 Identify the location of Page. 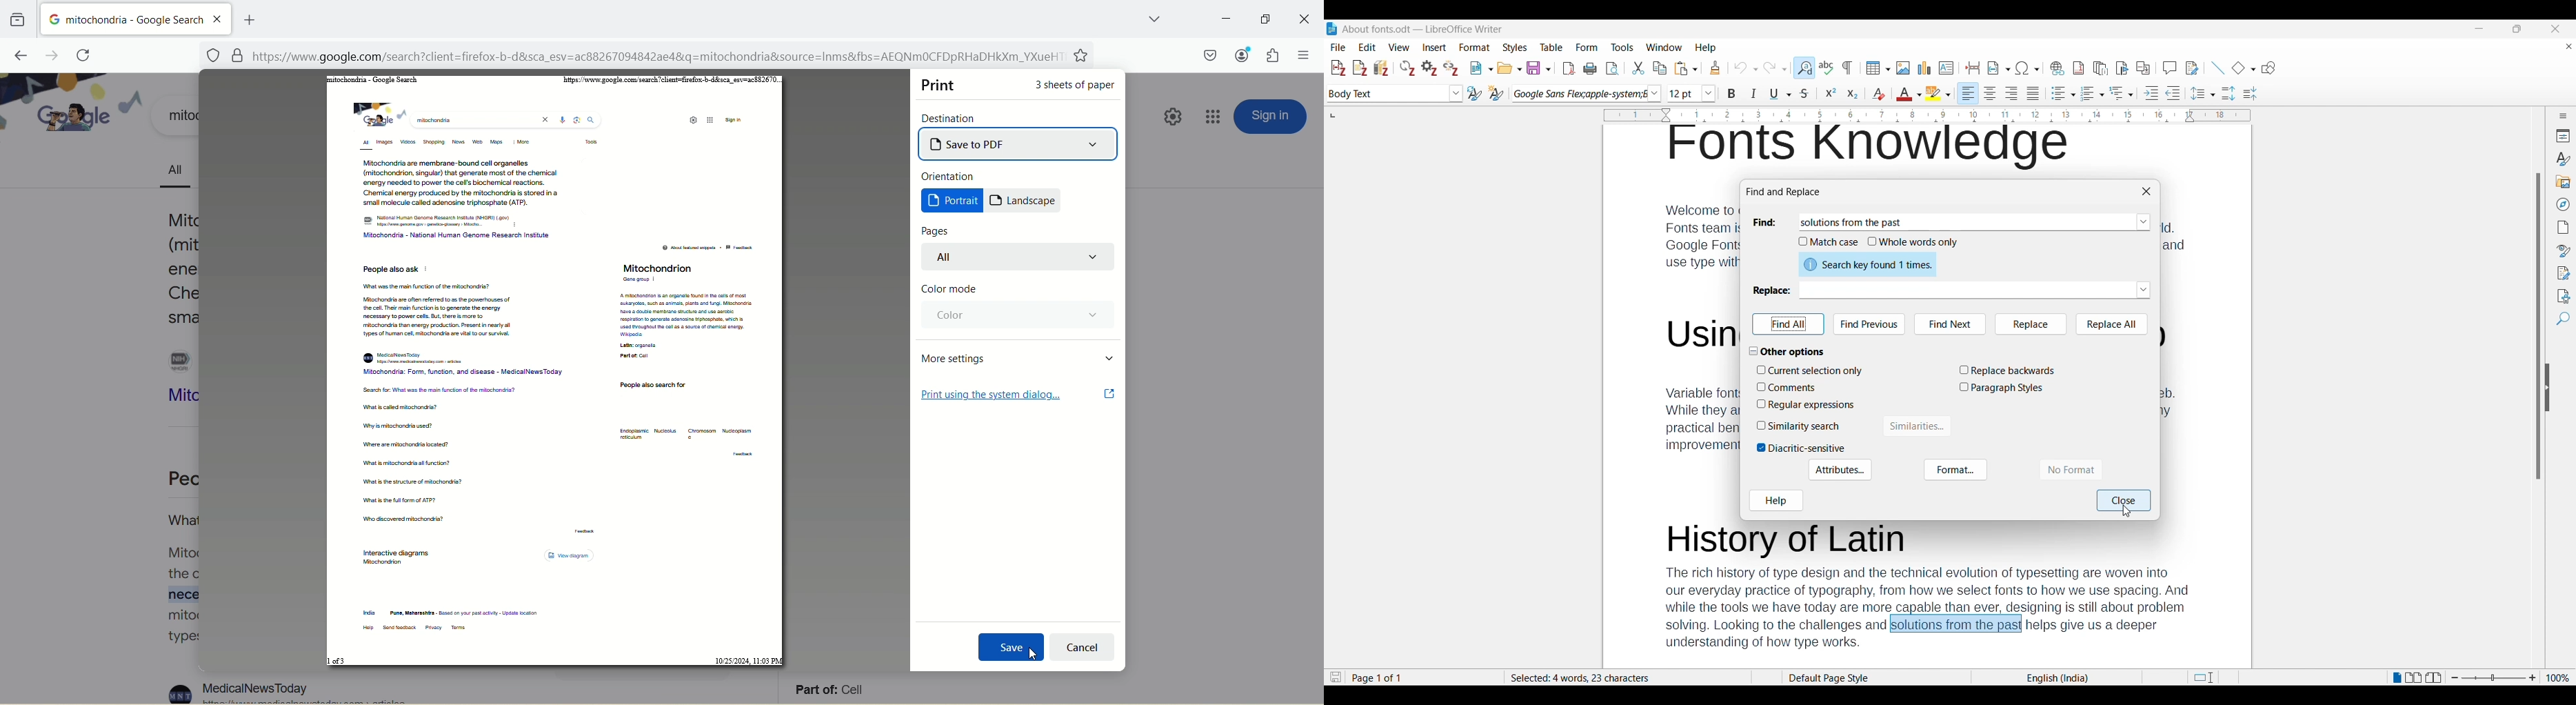
(2563, 227).